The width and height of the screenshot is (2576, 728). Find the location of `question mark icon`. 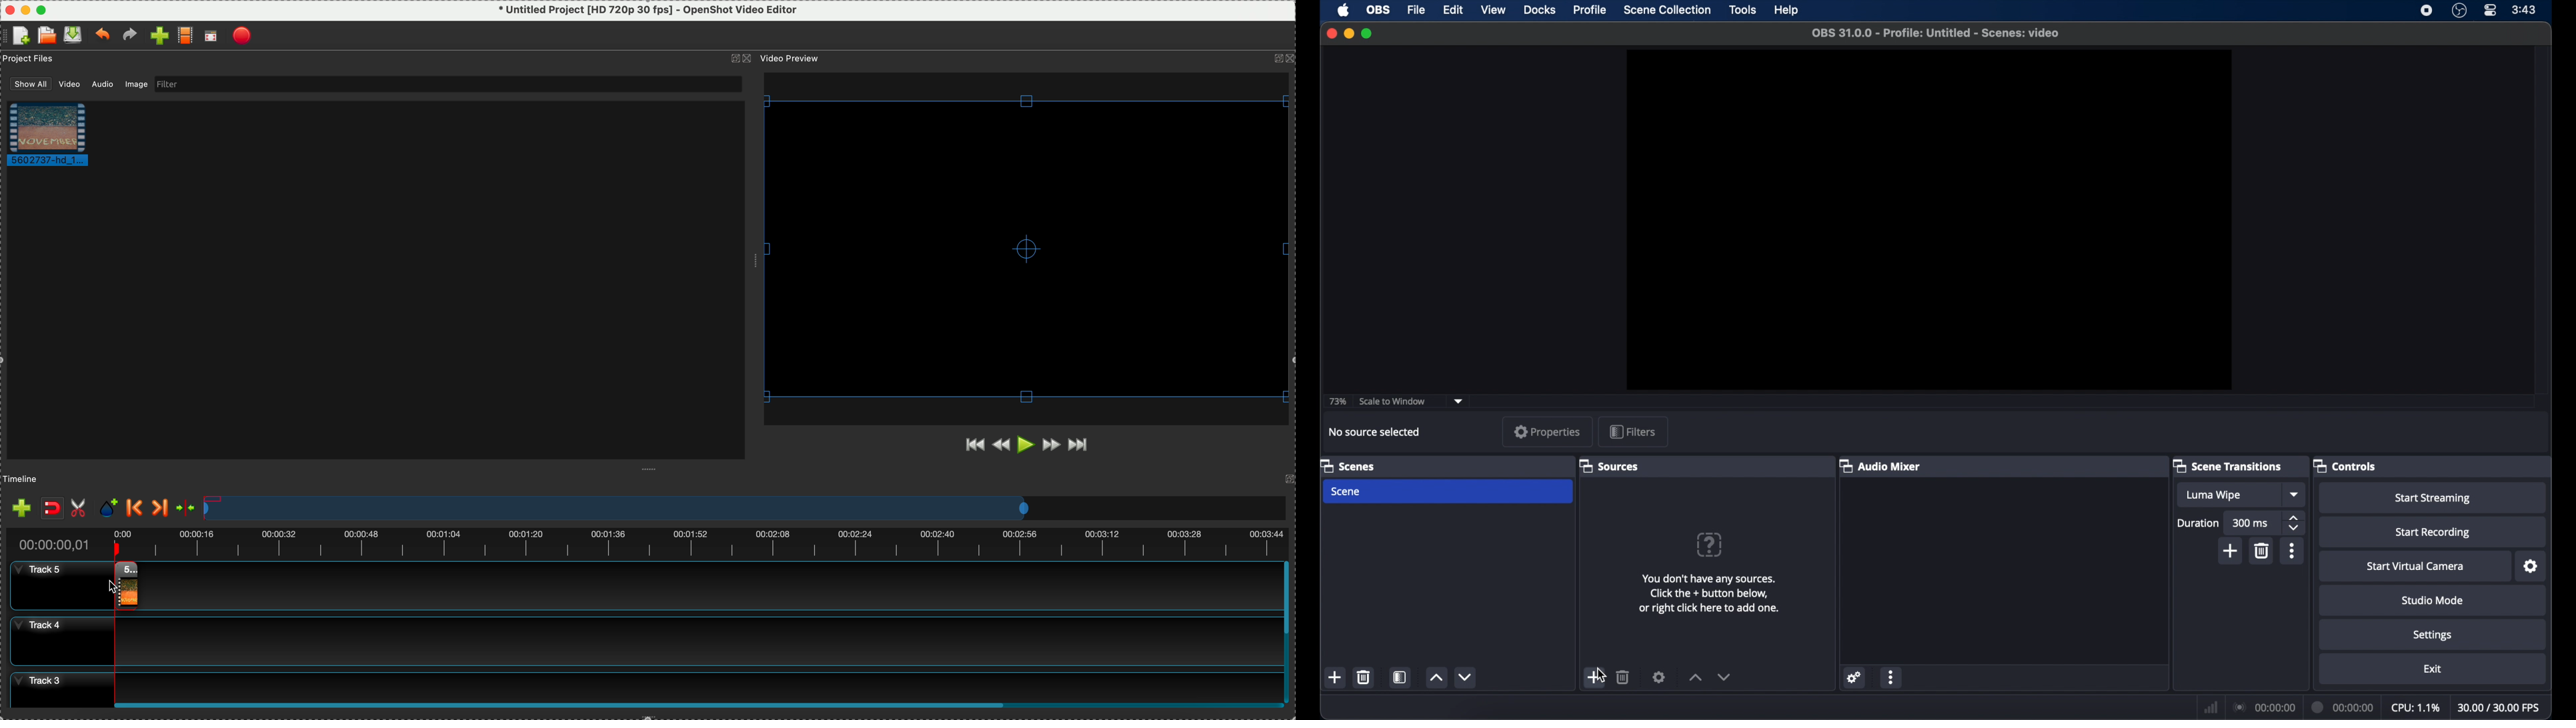

question mark icon is located at coordinates (1709, 545).